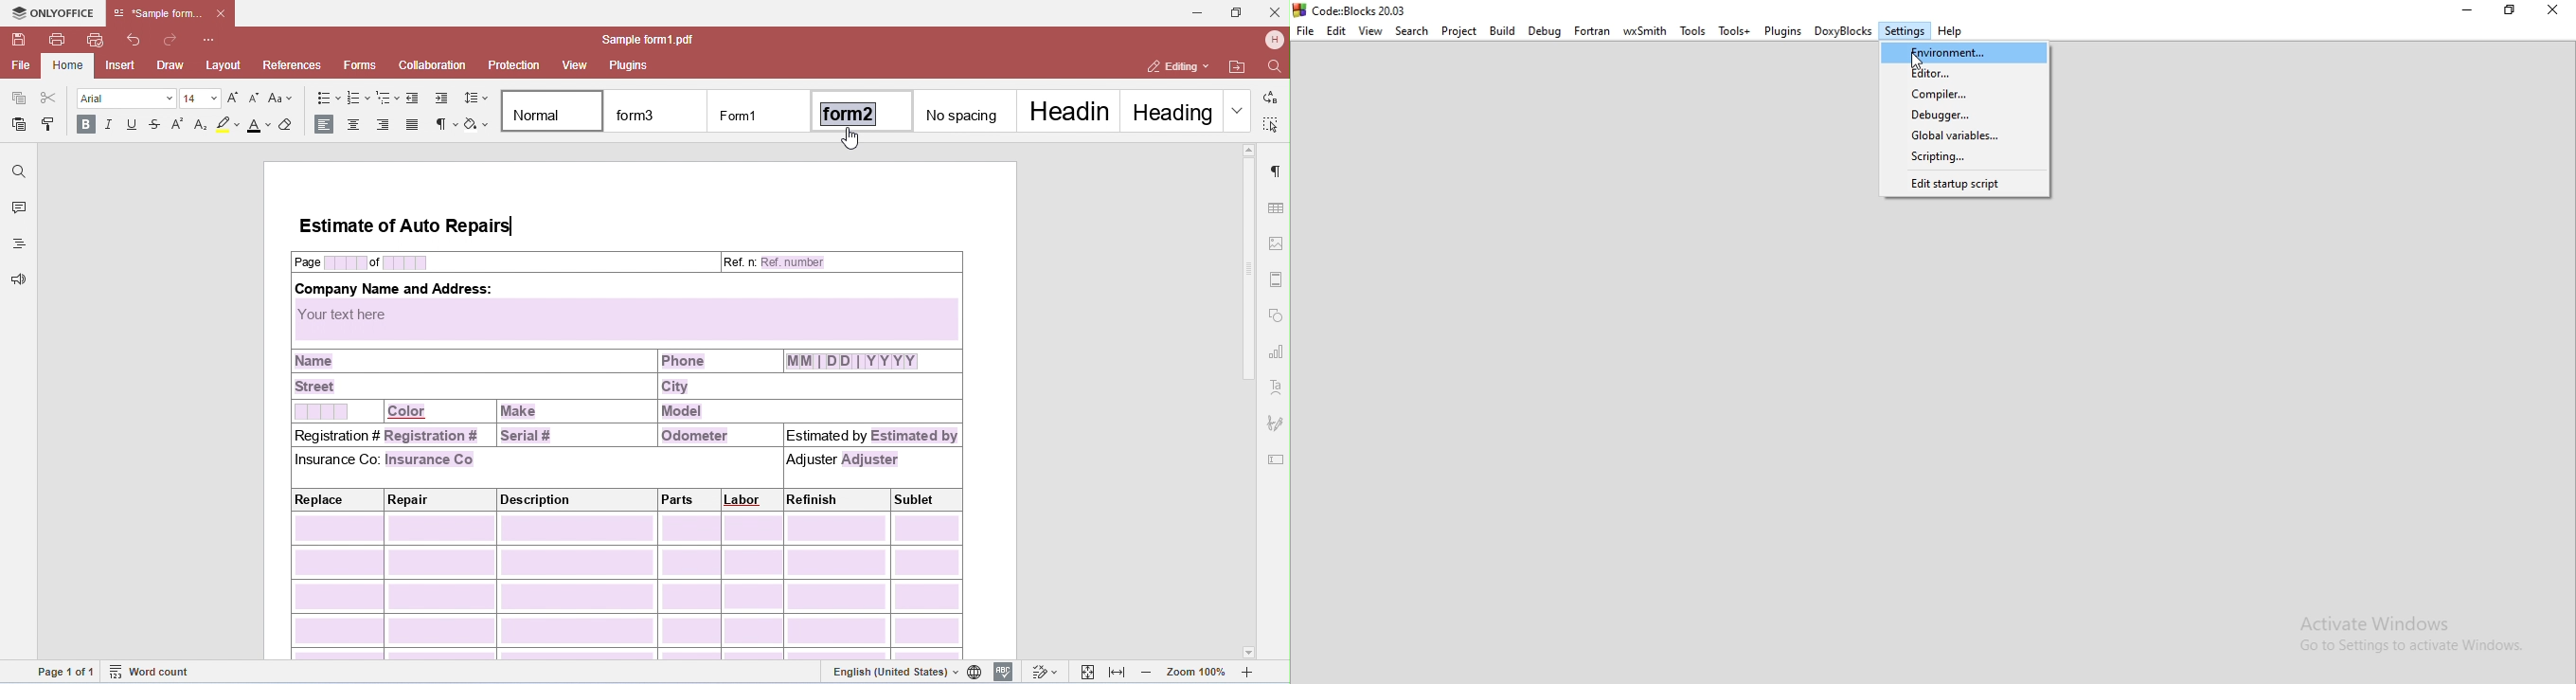  I want to click on View, so click(1371, 32).